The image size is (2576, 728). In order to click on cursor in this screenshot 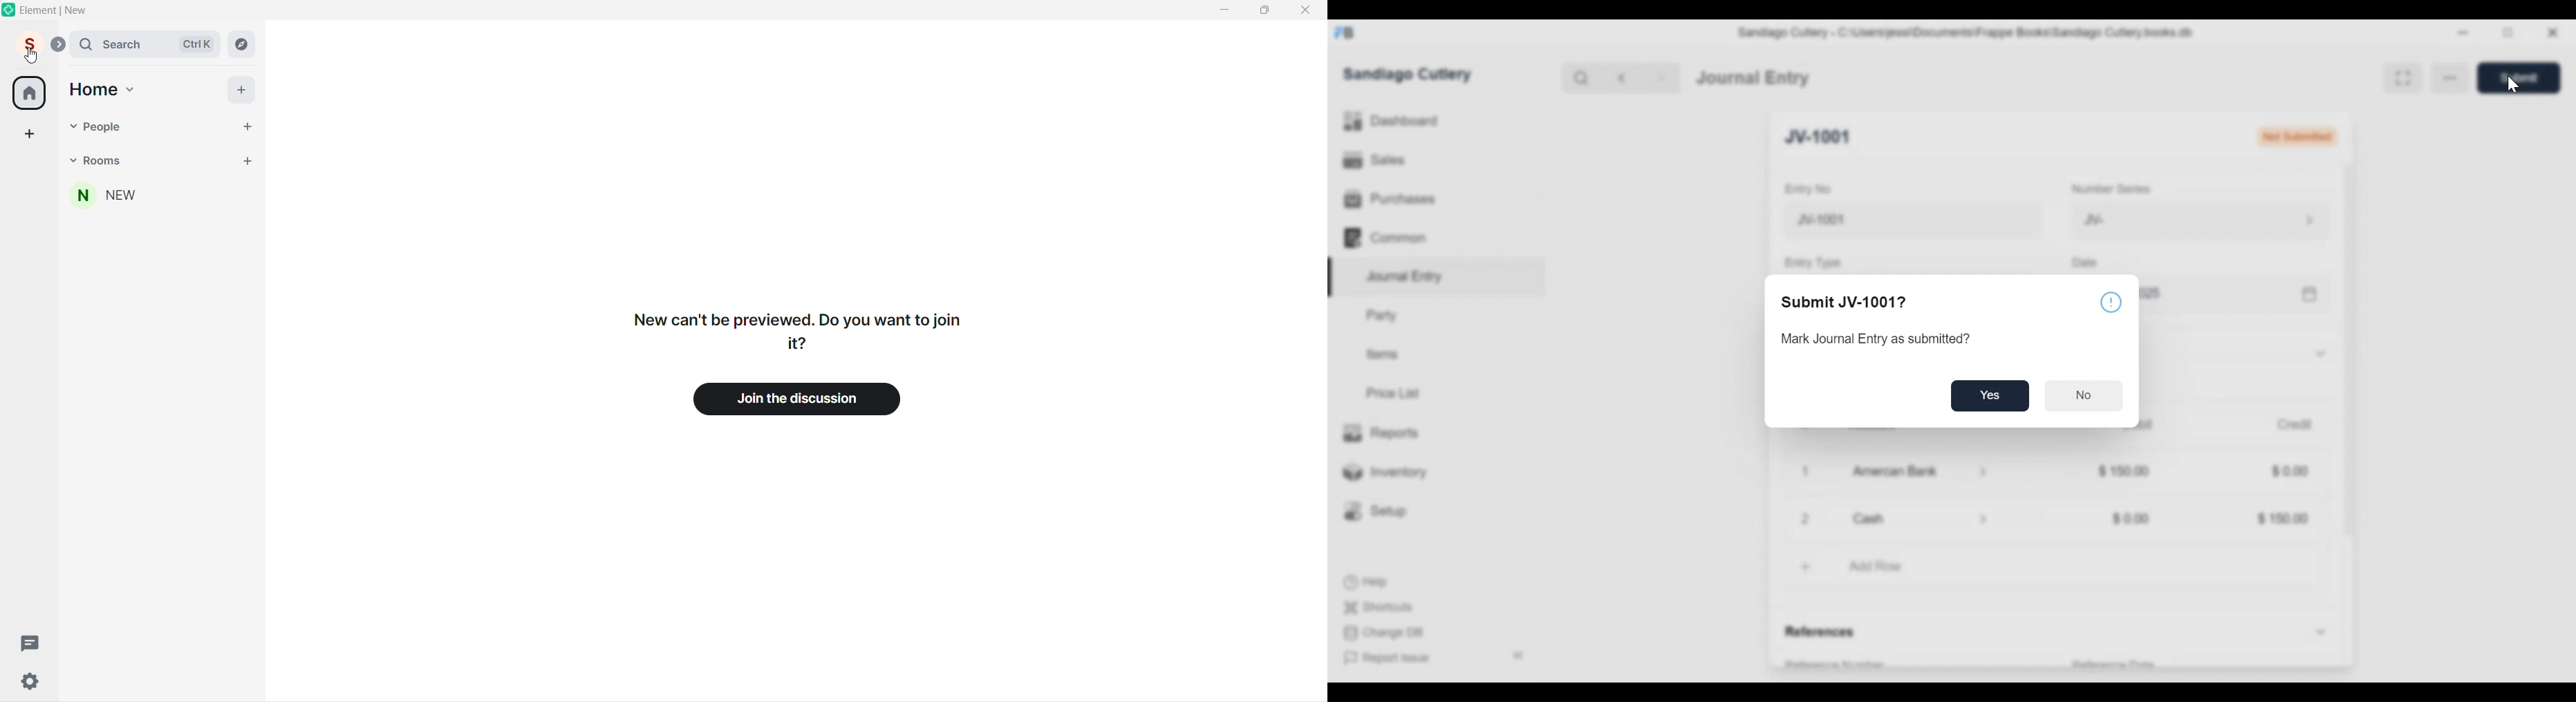, I will do `click(2510, 84)`.